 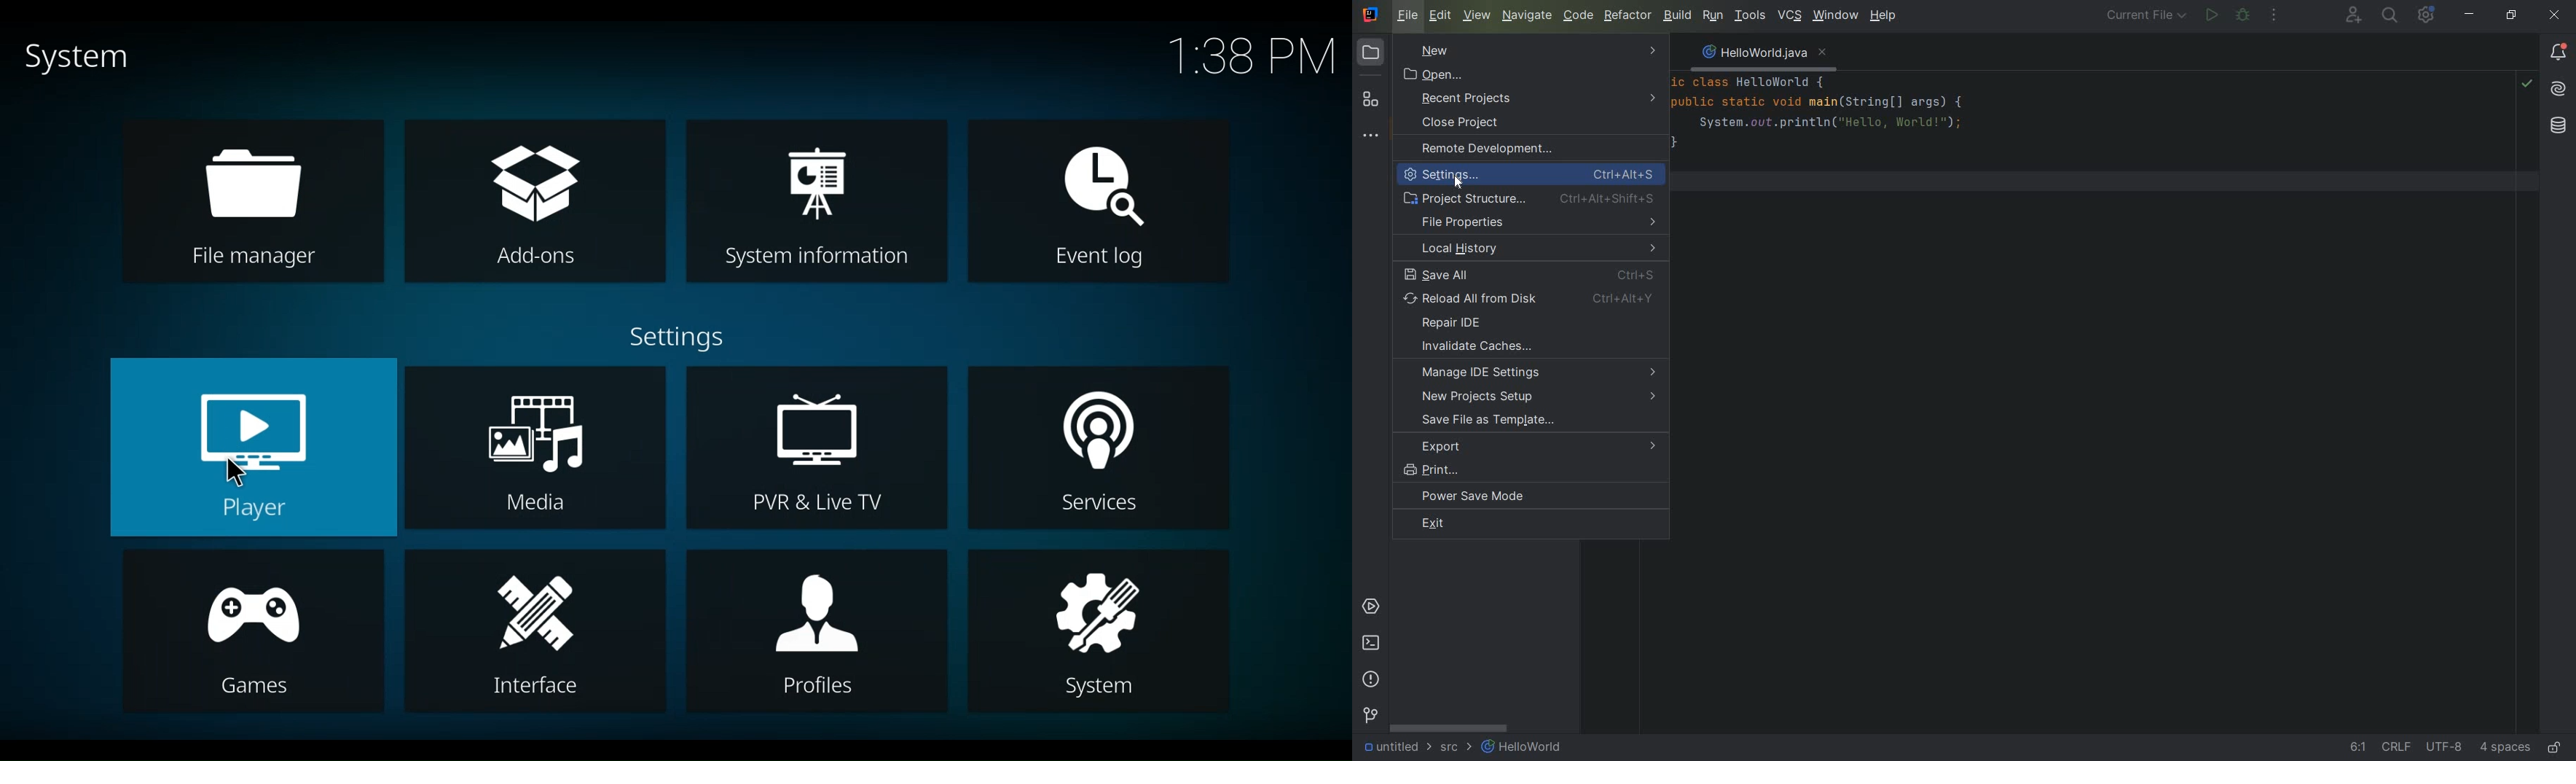 I want to click on 4spaces(indent), so click(x=2507, y=749).